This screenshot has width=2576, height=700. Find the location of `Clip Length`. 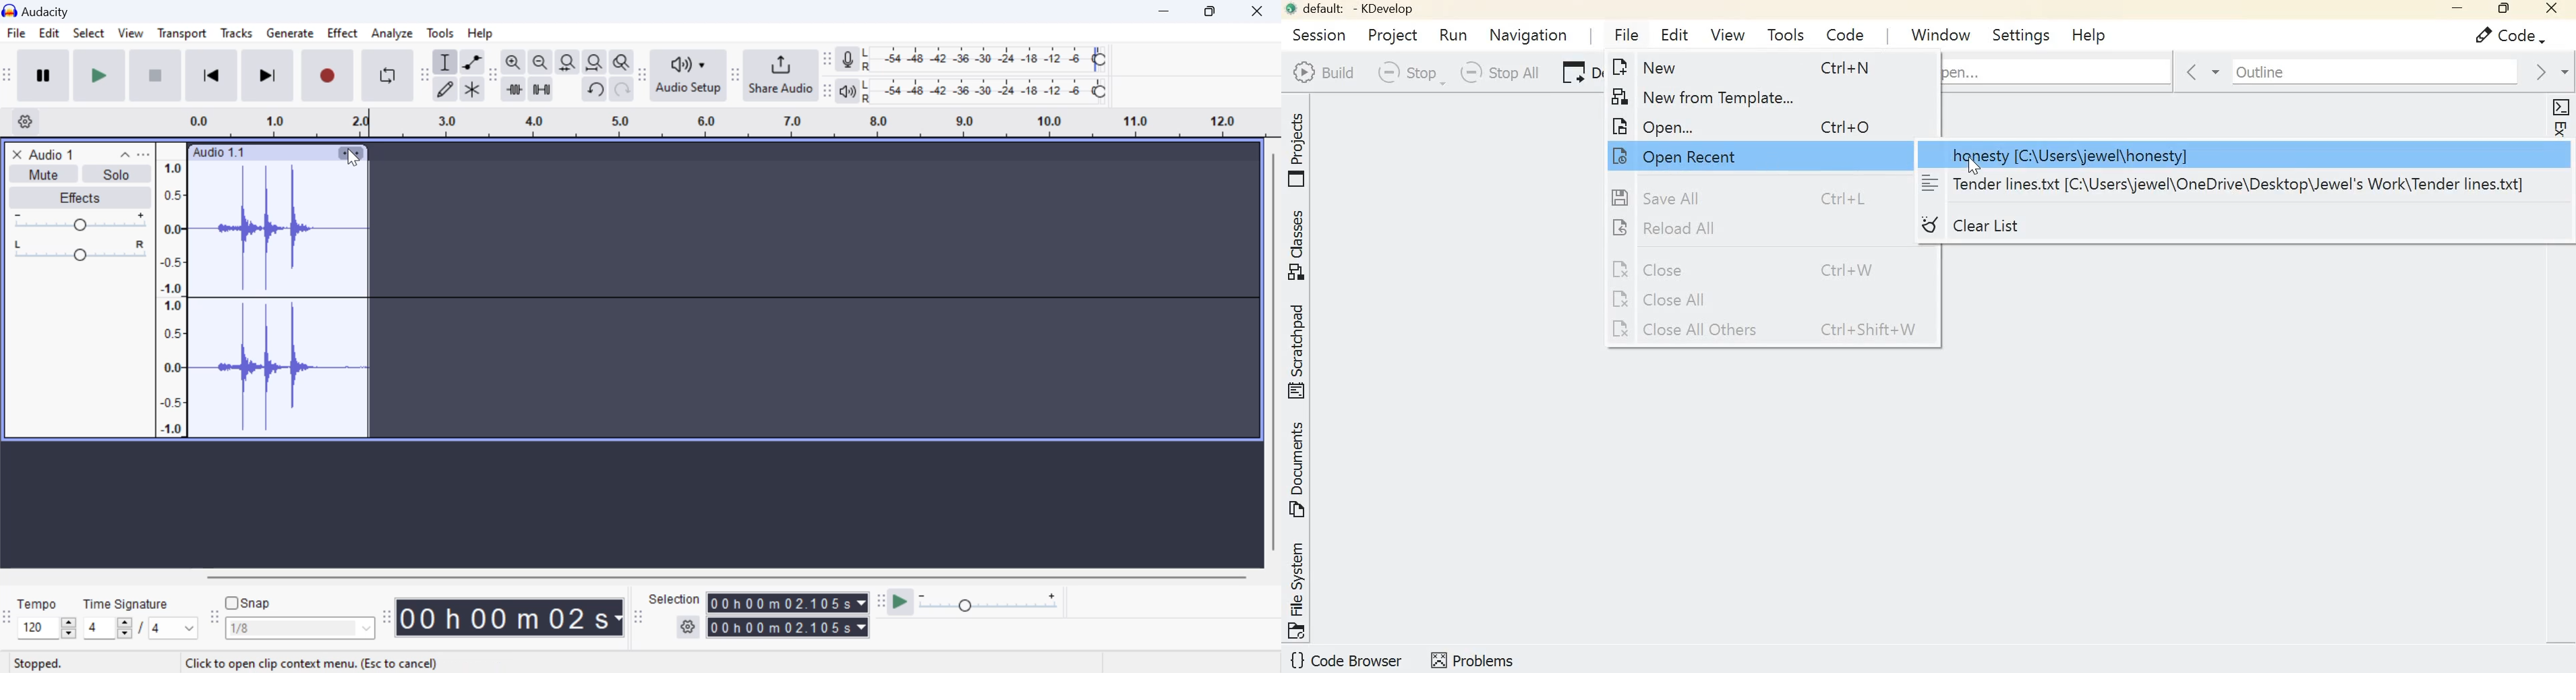

Clip Length is located at coordinates (513, 617).